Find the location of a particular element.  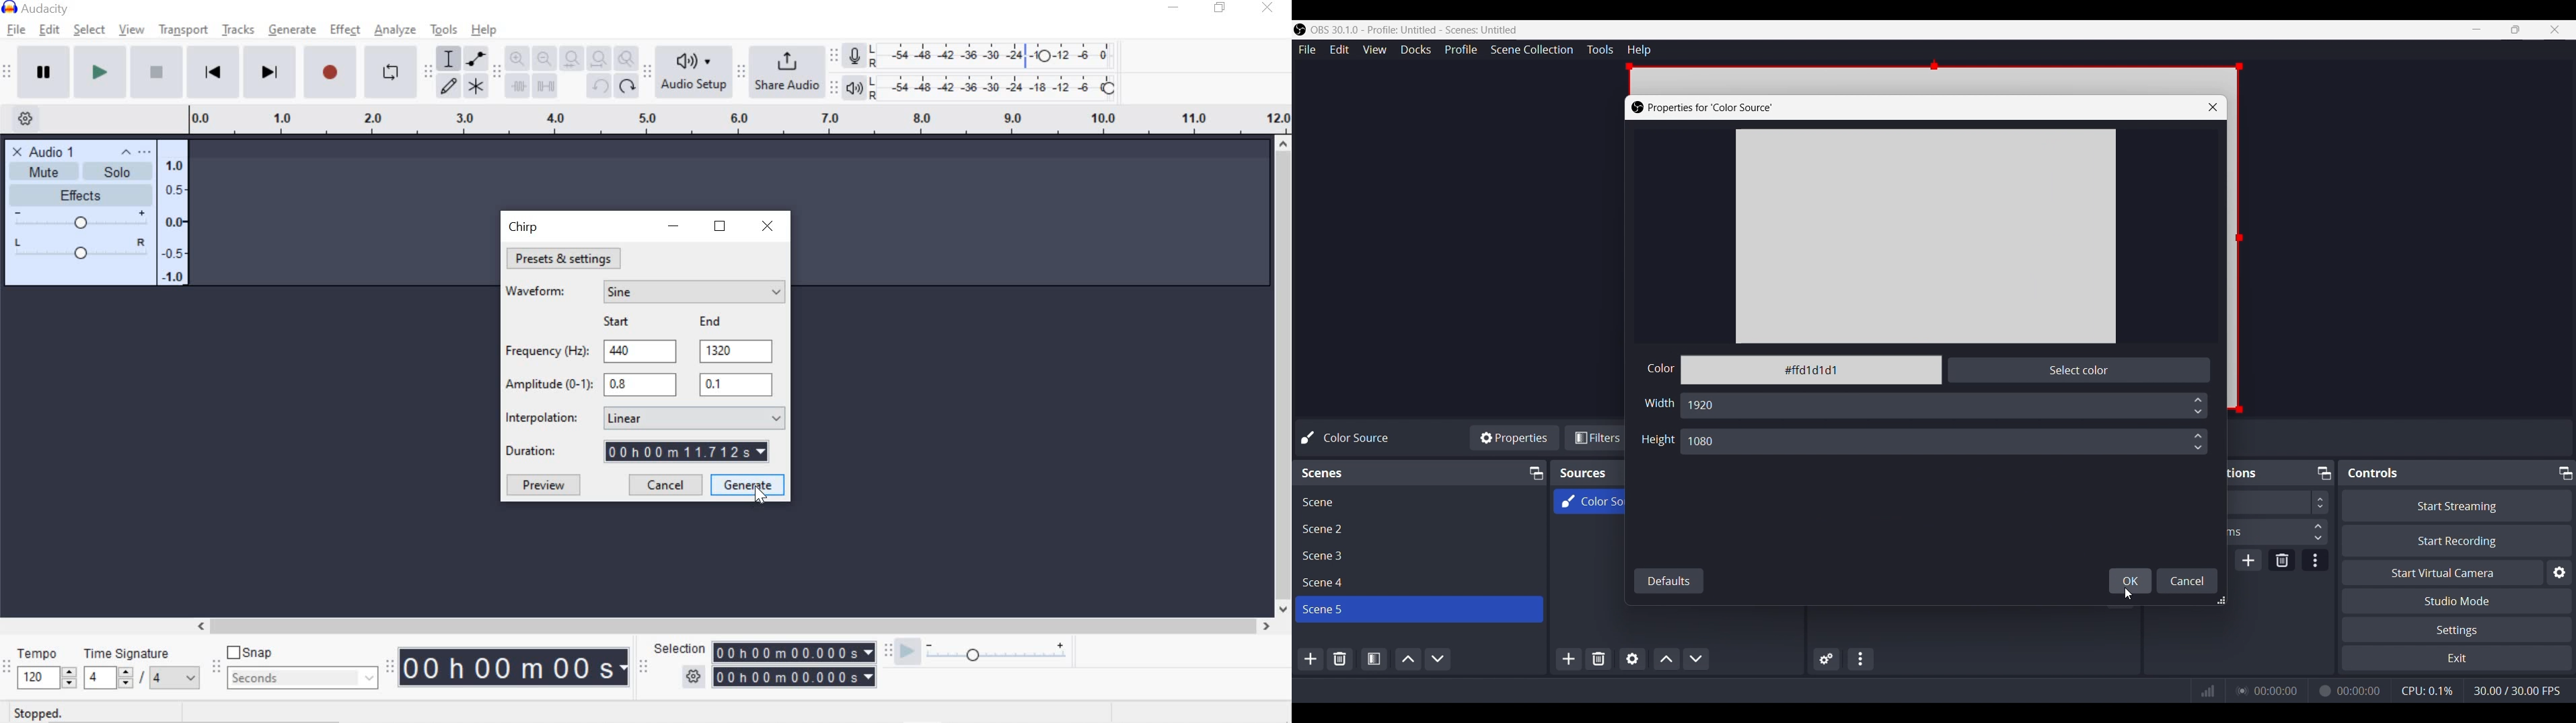

analyze is located at coordinates (395, 31).